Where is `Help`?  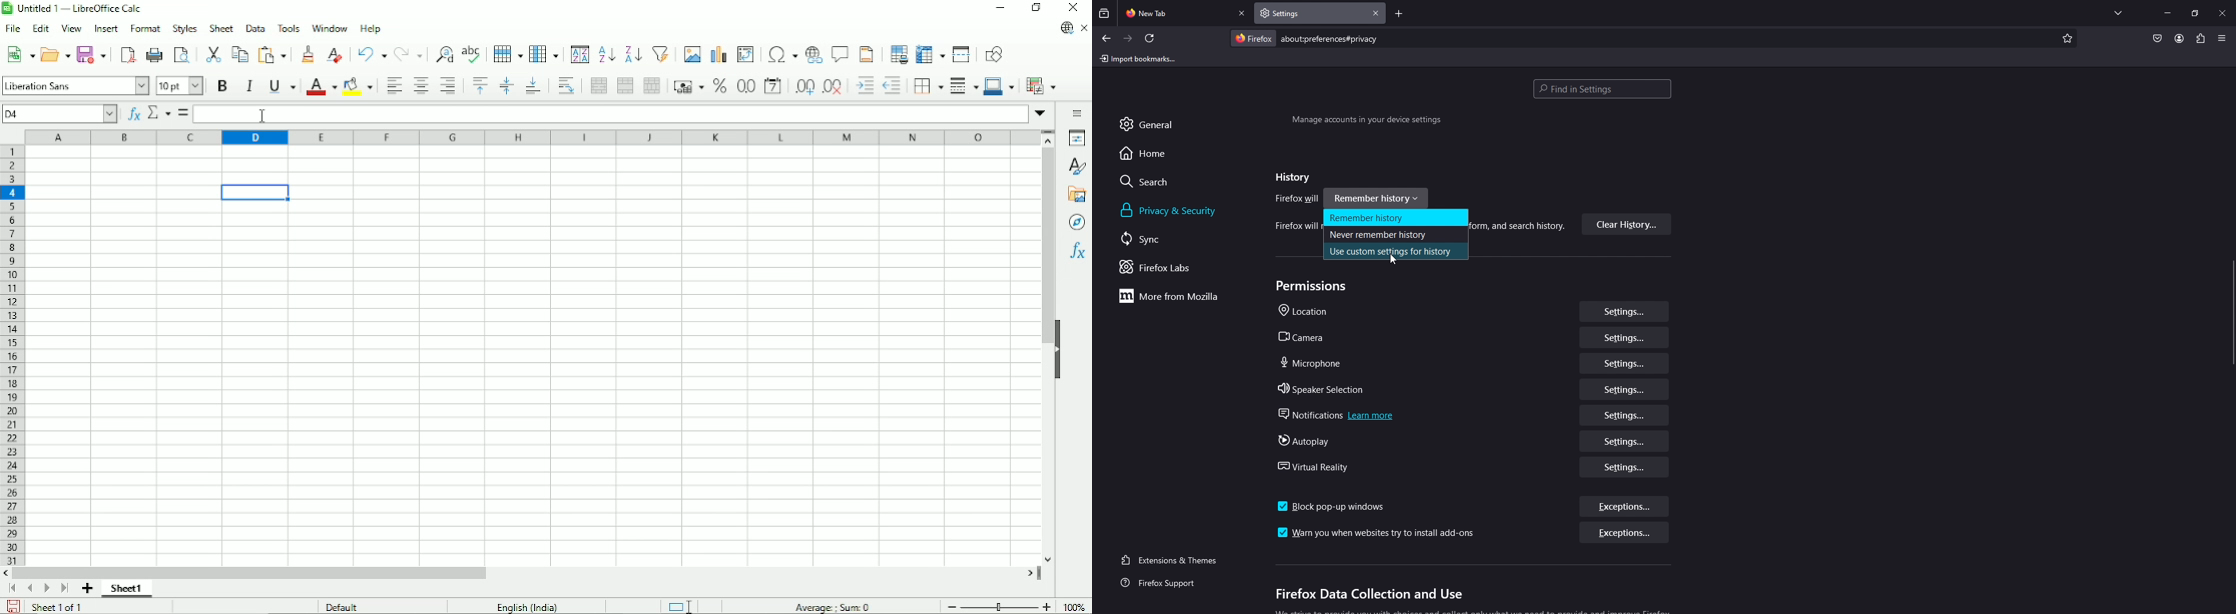 Help is located at coordinates (371, 28).